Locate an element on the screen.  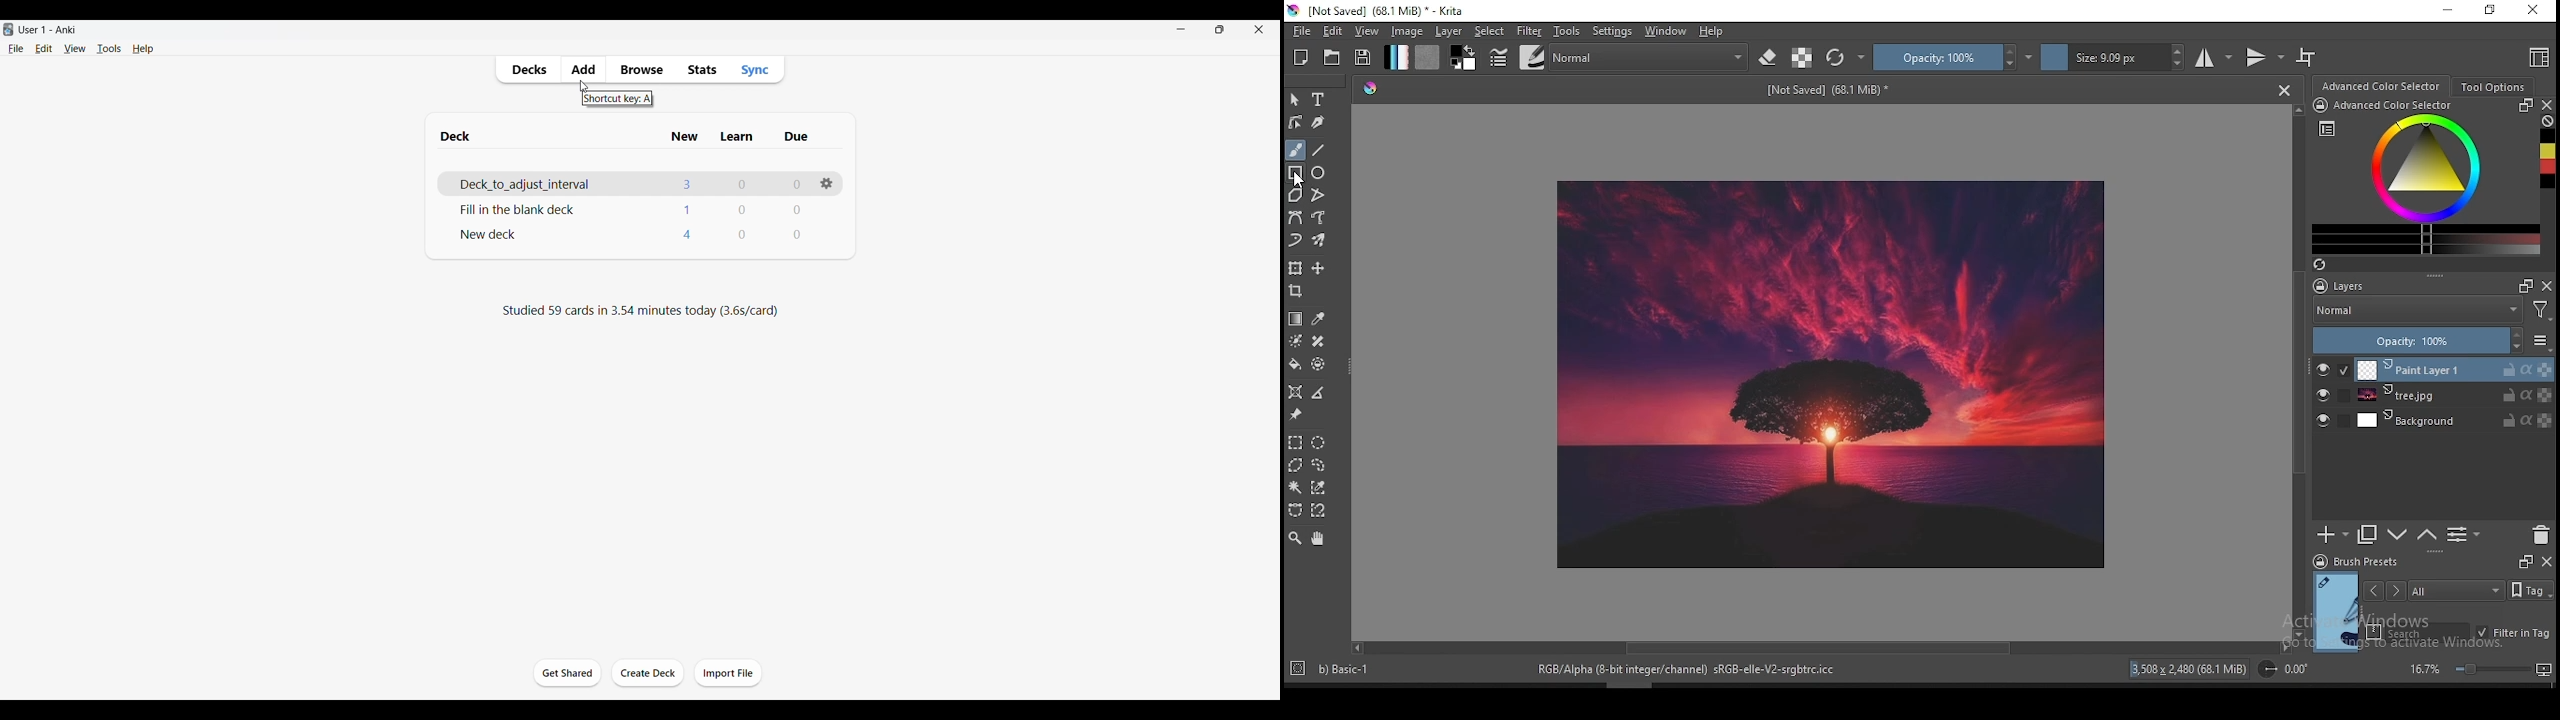
tool options is located at coordinates (2491, 86).